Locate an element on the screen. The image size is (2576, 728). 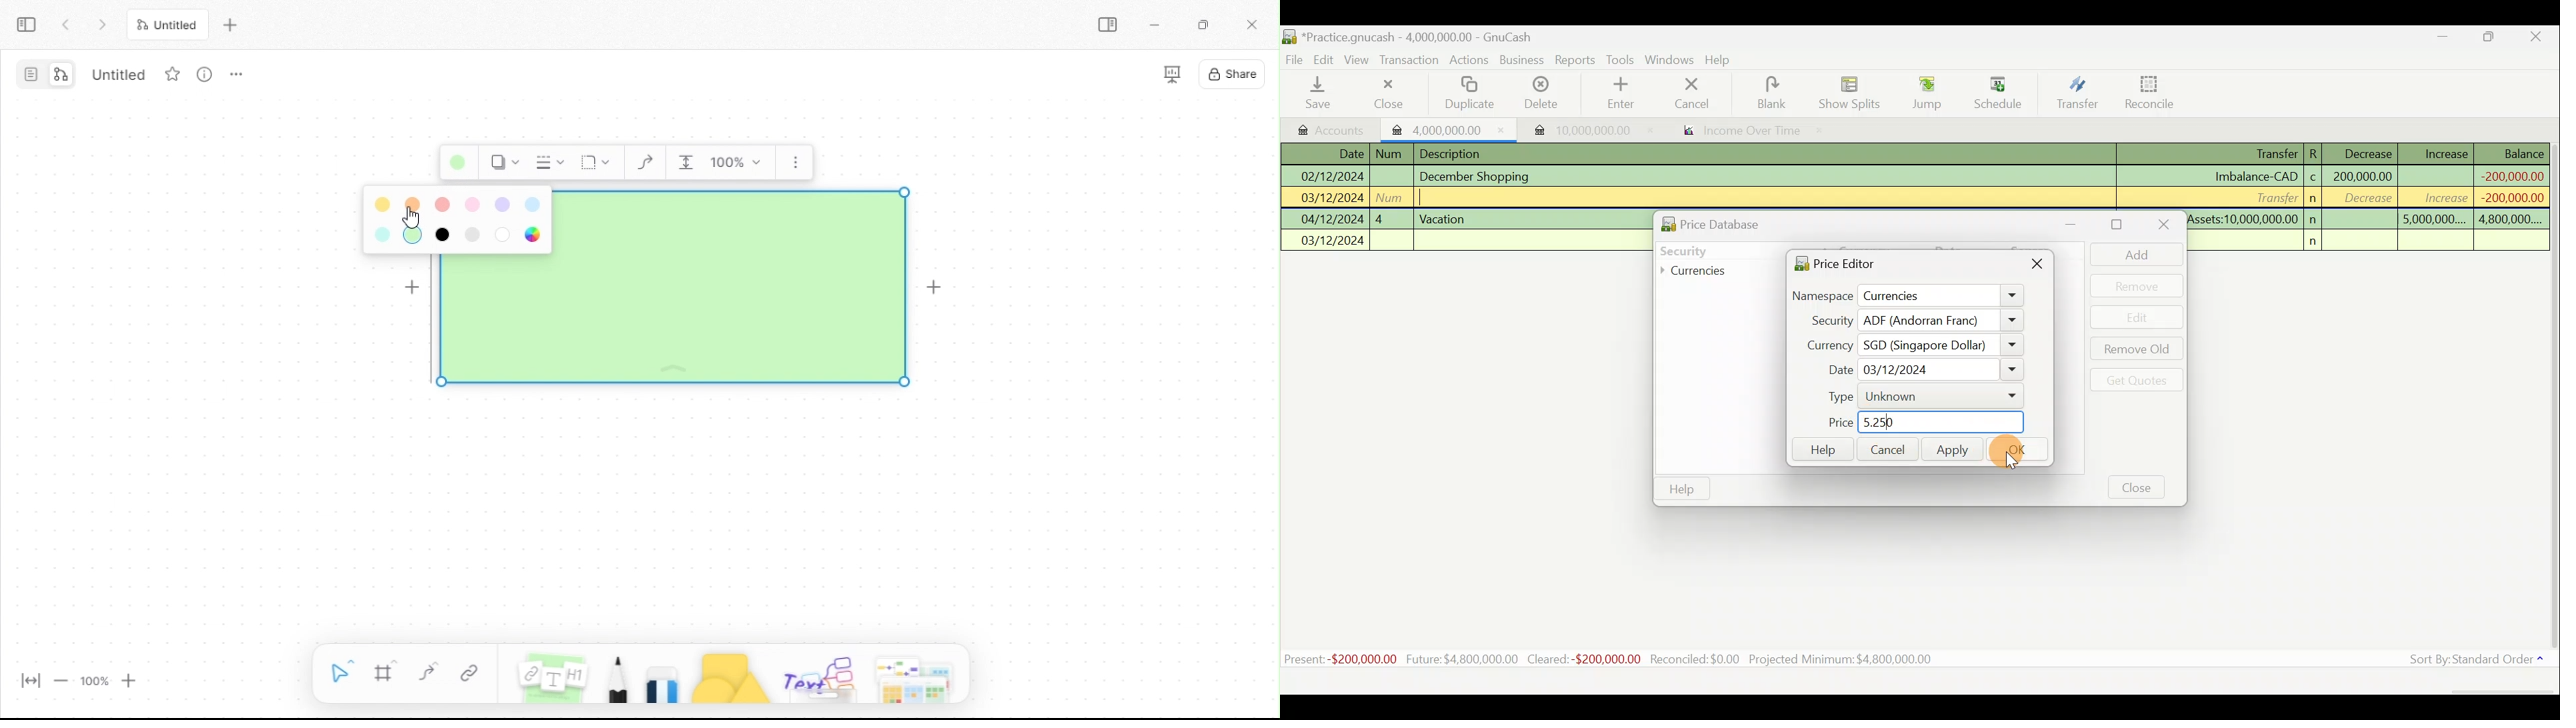
Close is located at coordinates (2137, 487).